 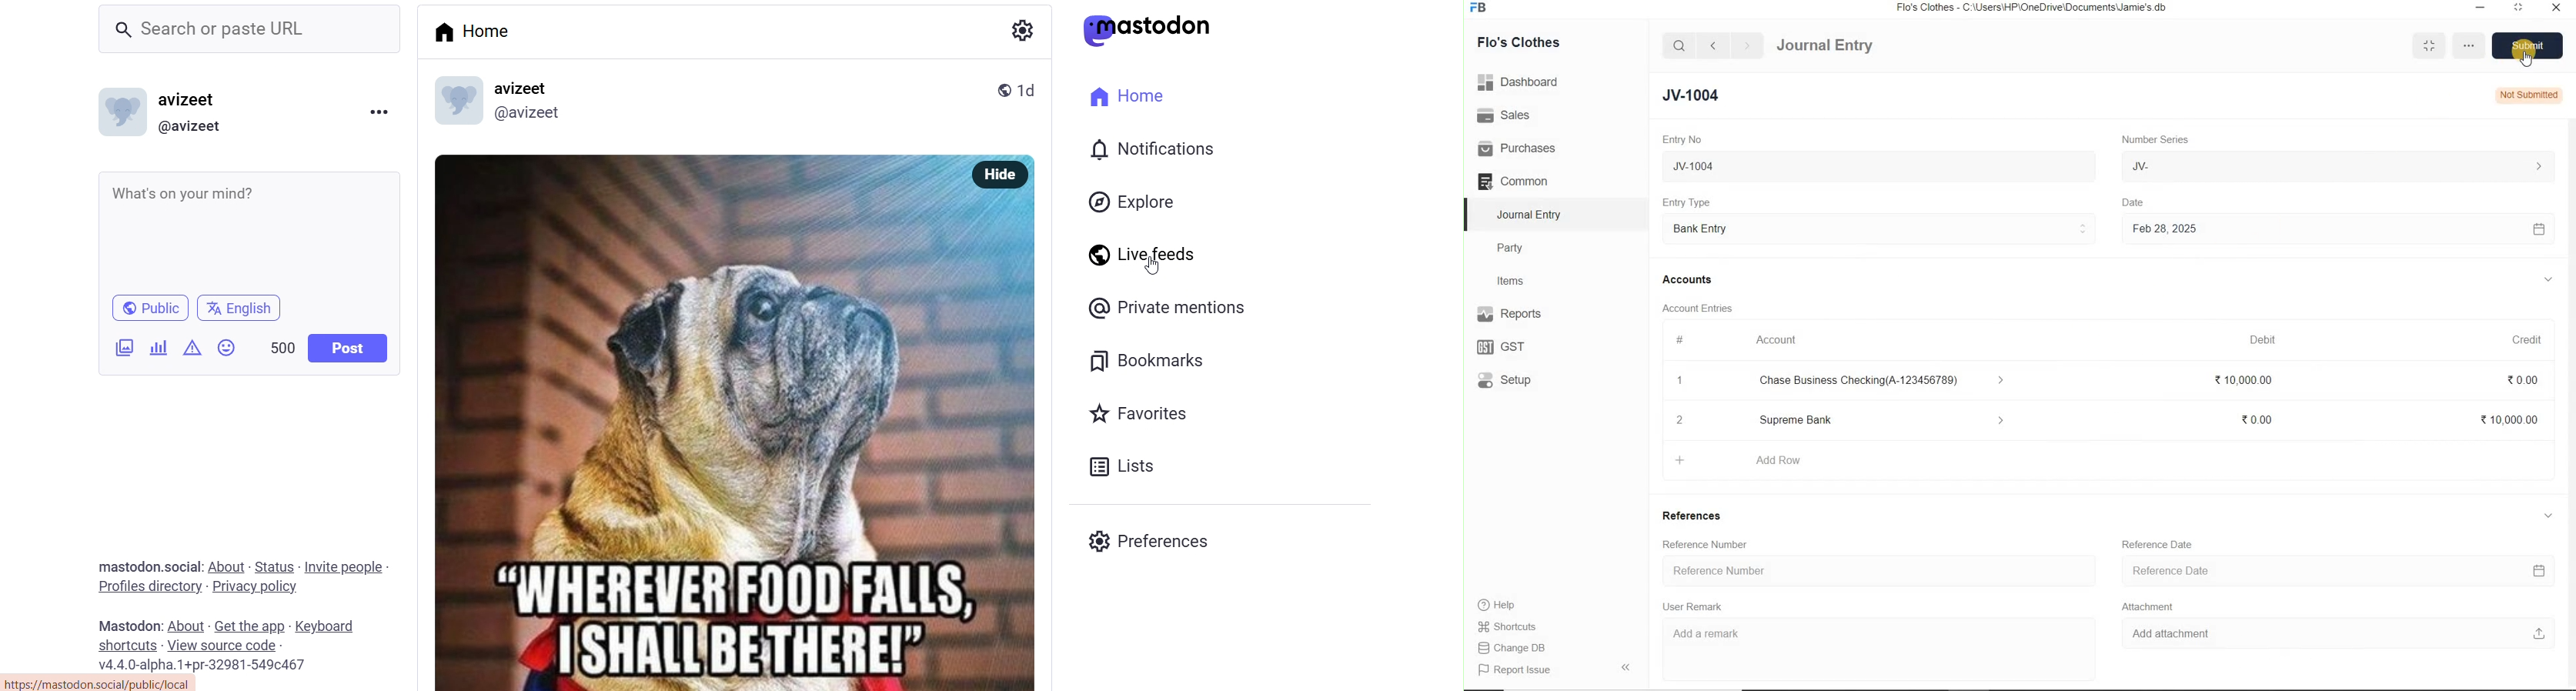 I want to click on Add Row, so click(x=1882, y=418).